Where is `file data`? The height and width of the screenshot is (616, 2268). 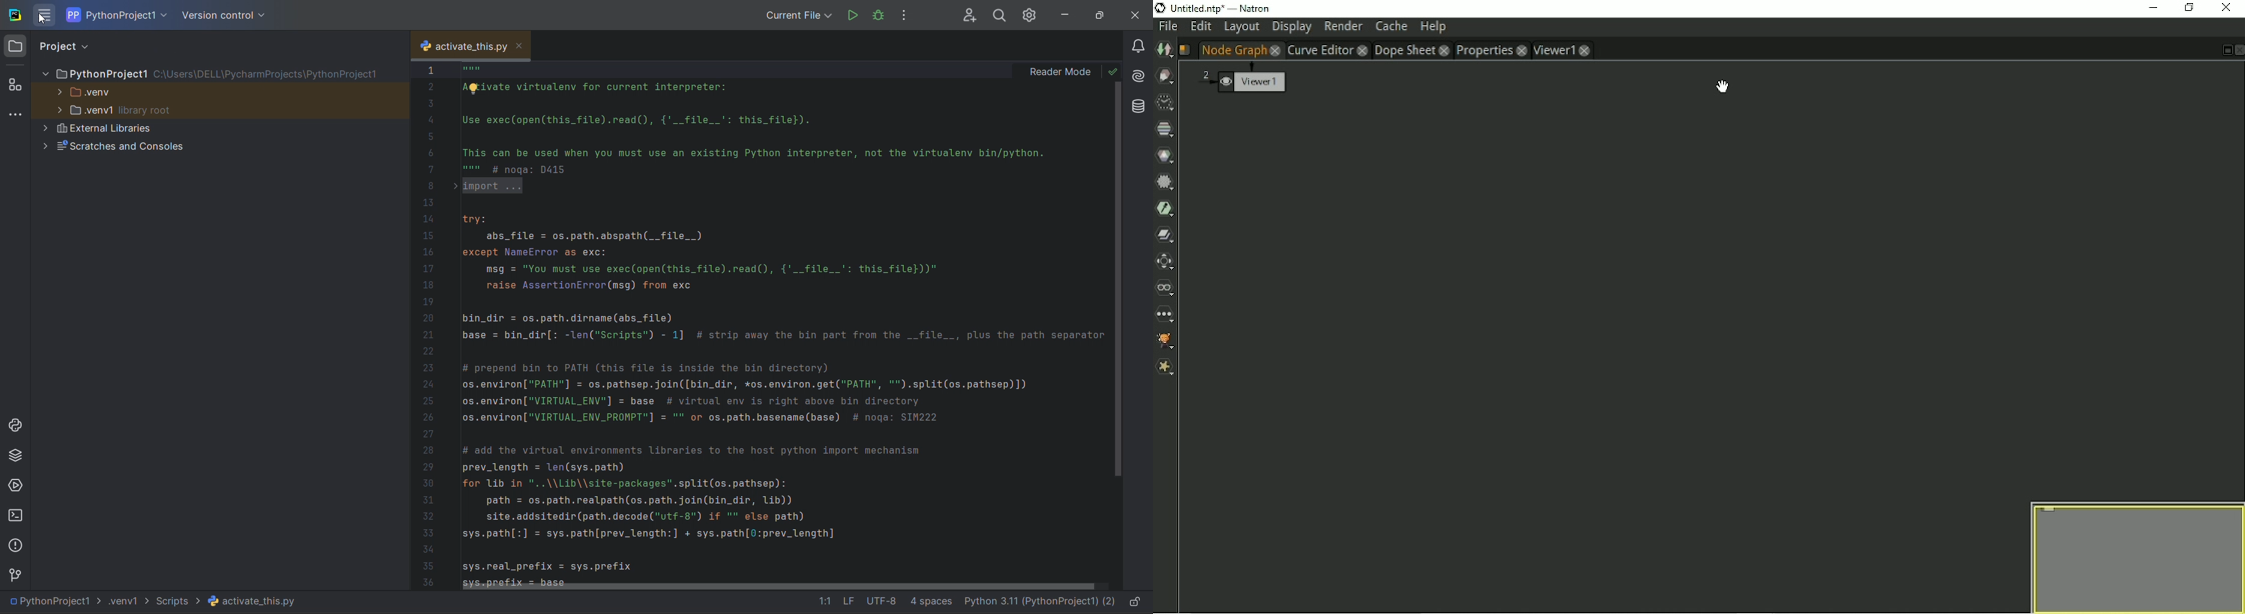 file data is located at coordinates (879, 602).